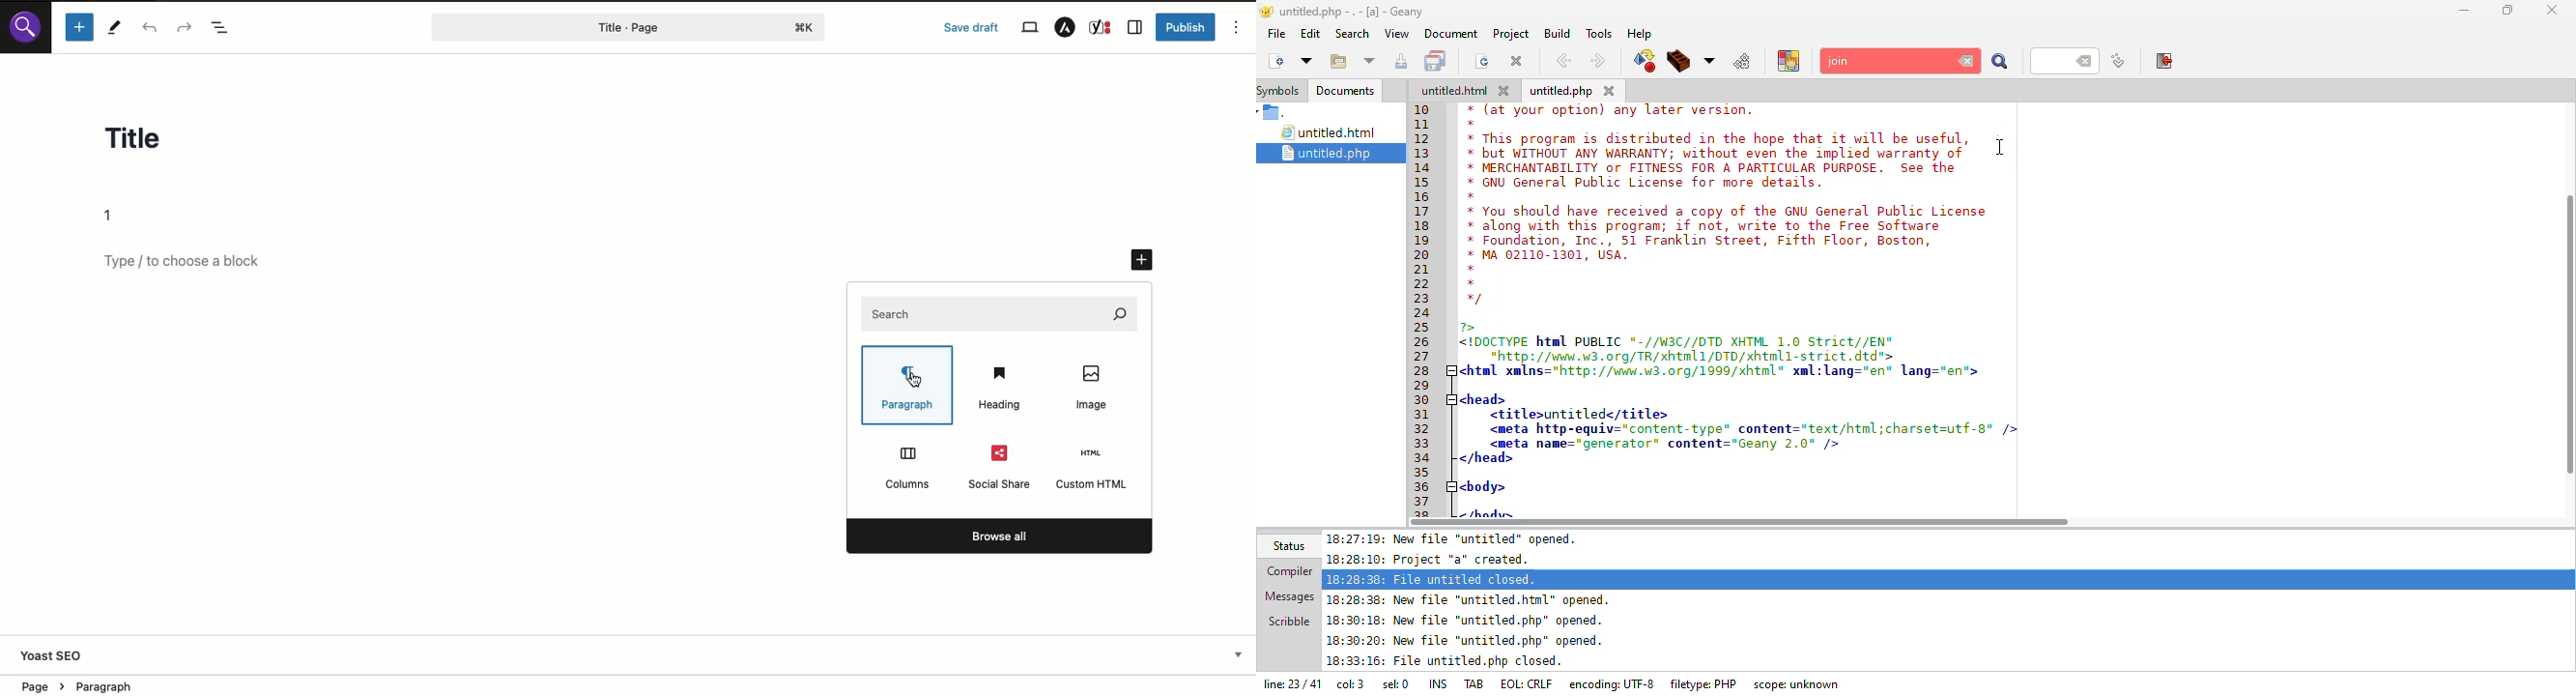  What do you see at coordinates (1424, 428) in the screenshot?
I see `32` at bounding box center [1424, 428].